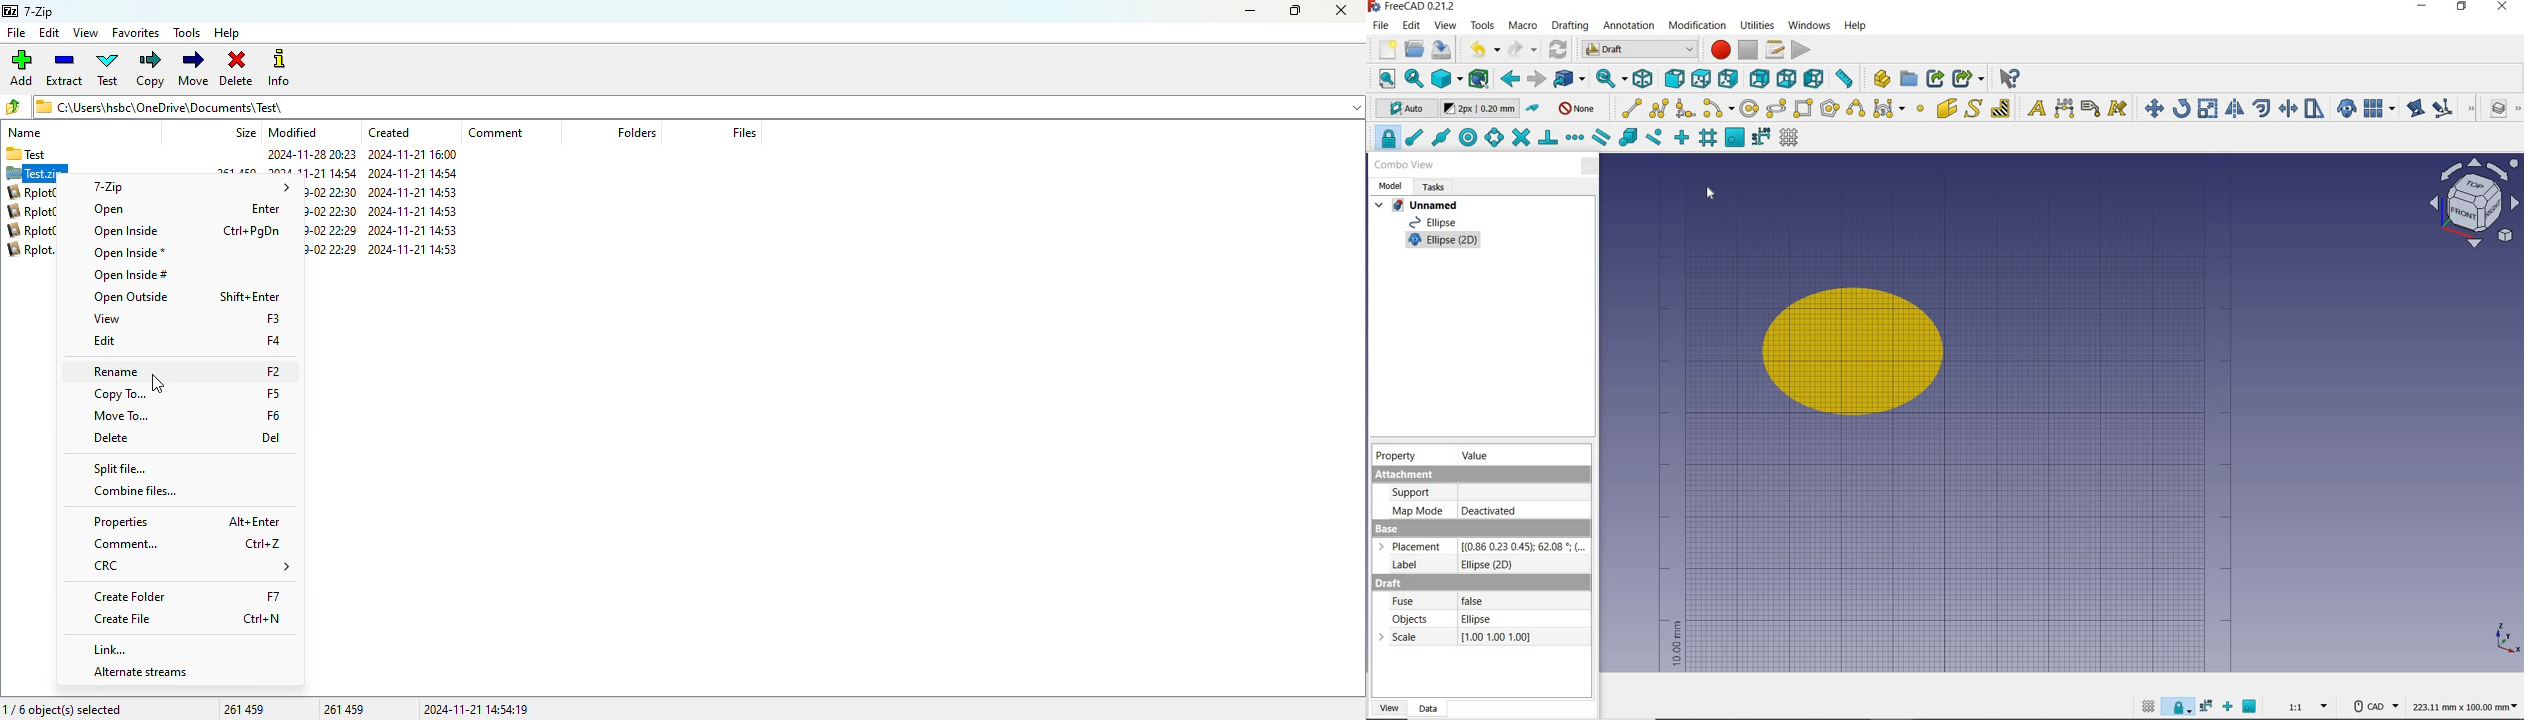  What do you see at coordinates (252, 297) in the screenshot?
I see `shift+Enter` at bounding box center [252, 297].